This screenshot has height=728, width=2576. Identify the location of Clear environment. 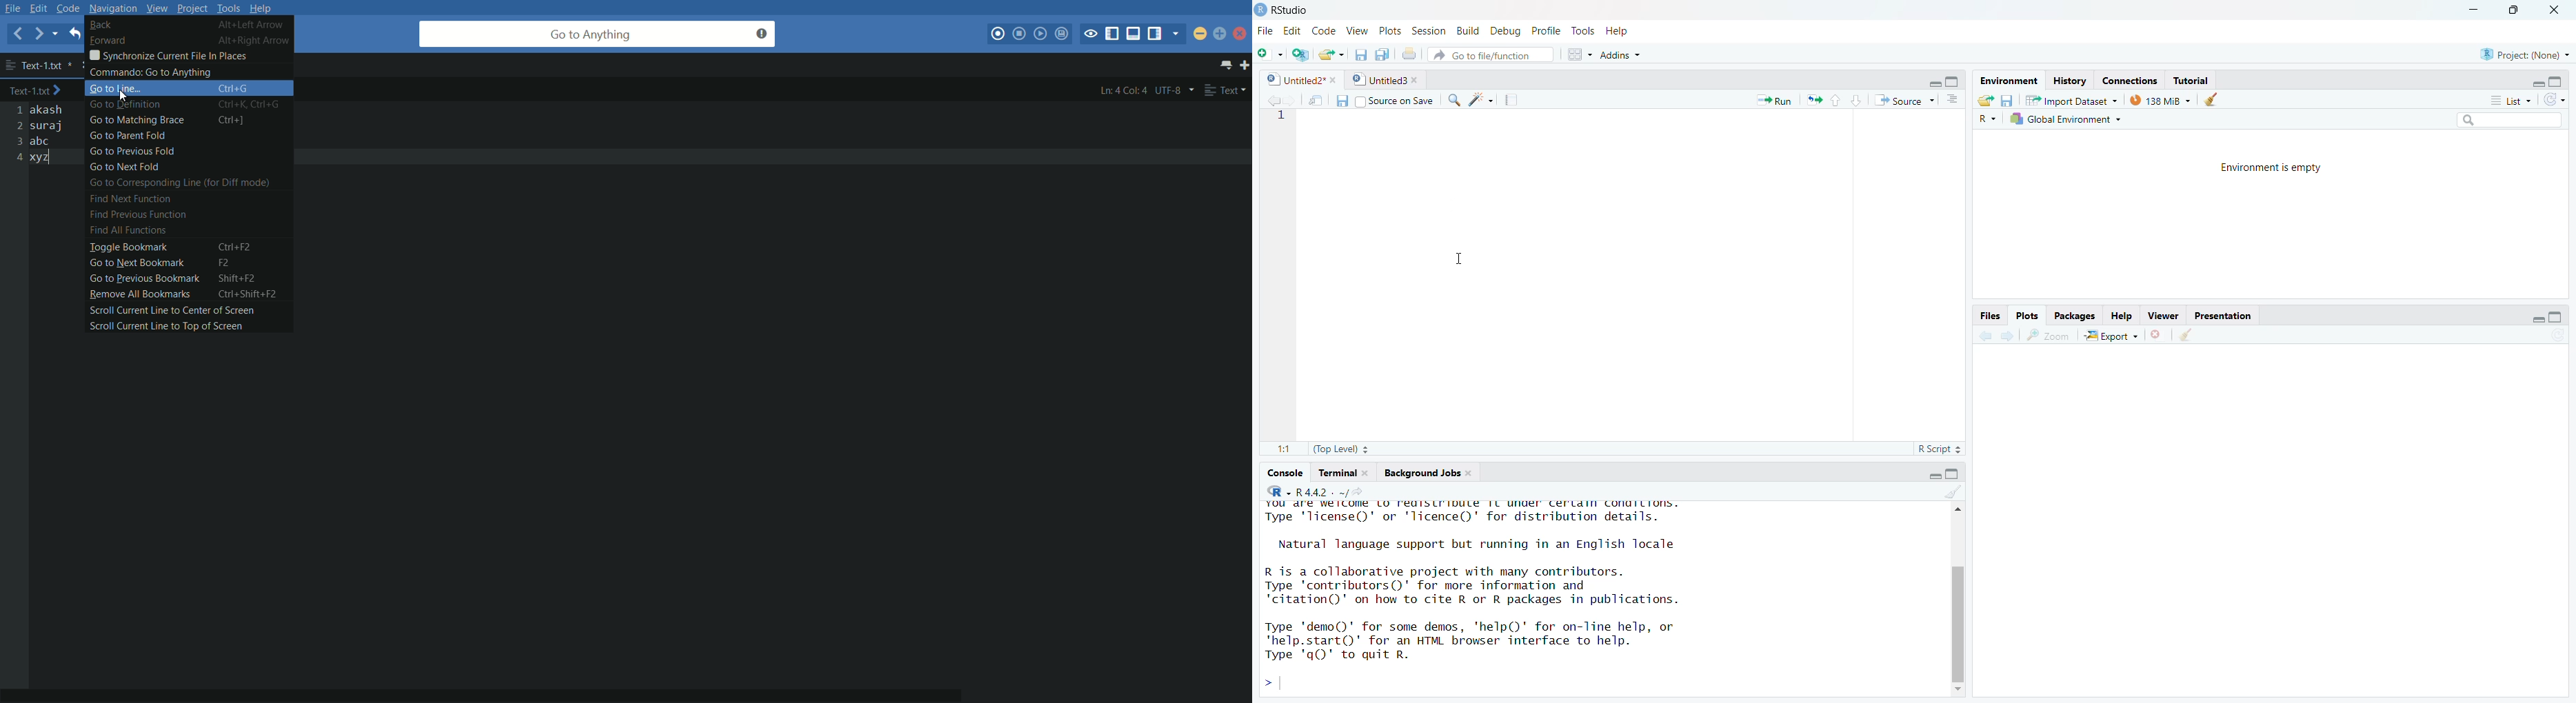
(2214, 99).